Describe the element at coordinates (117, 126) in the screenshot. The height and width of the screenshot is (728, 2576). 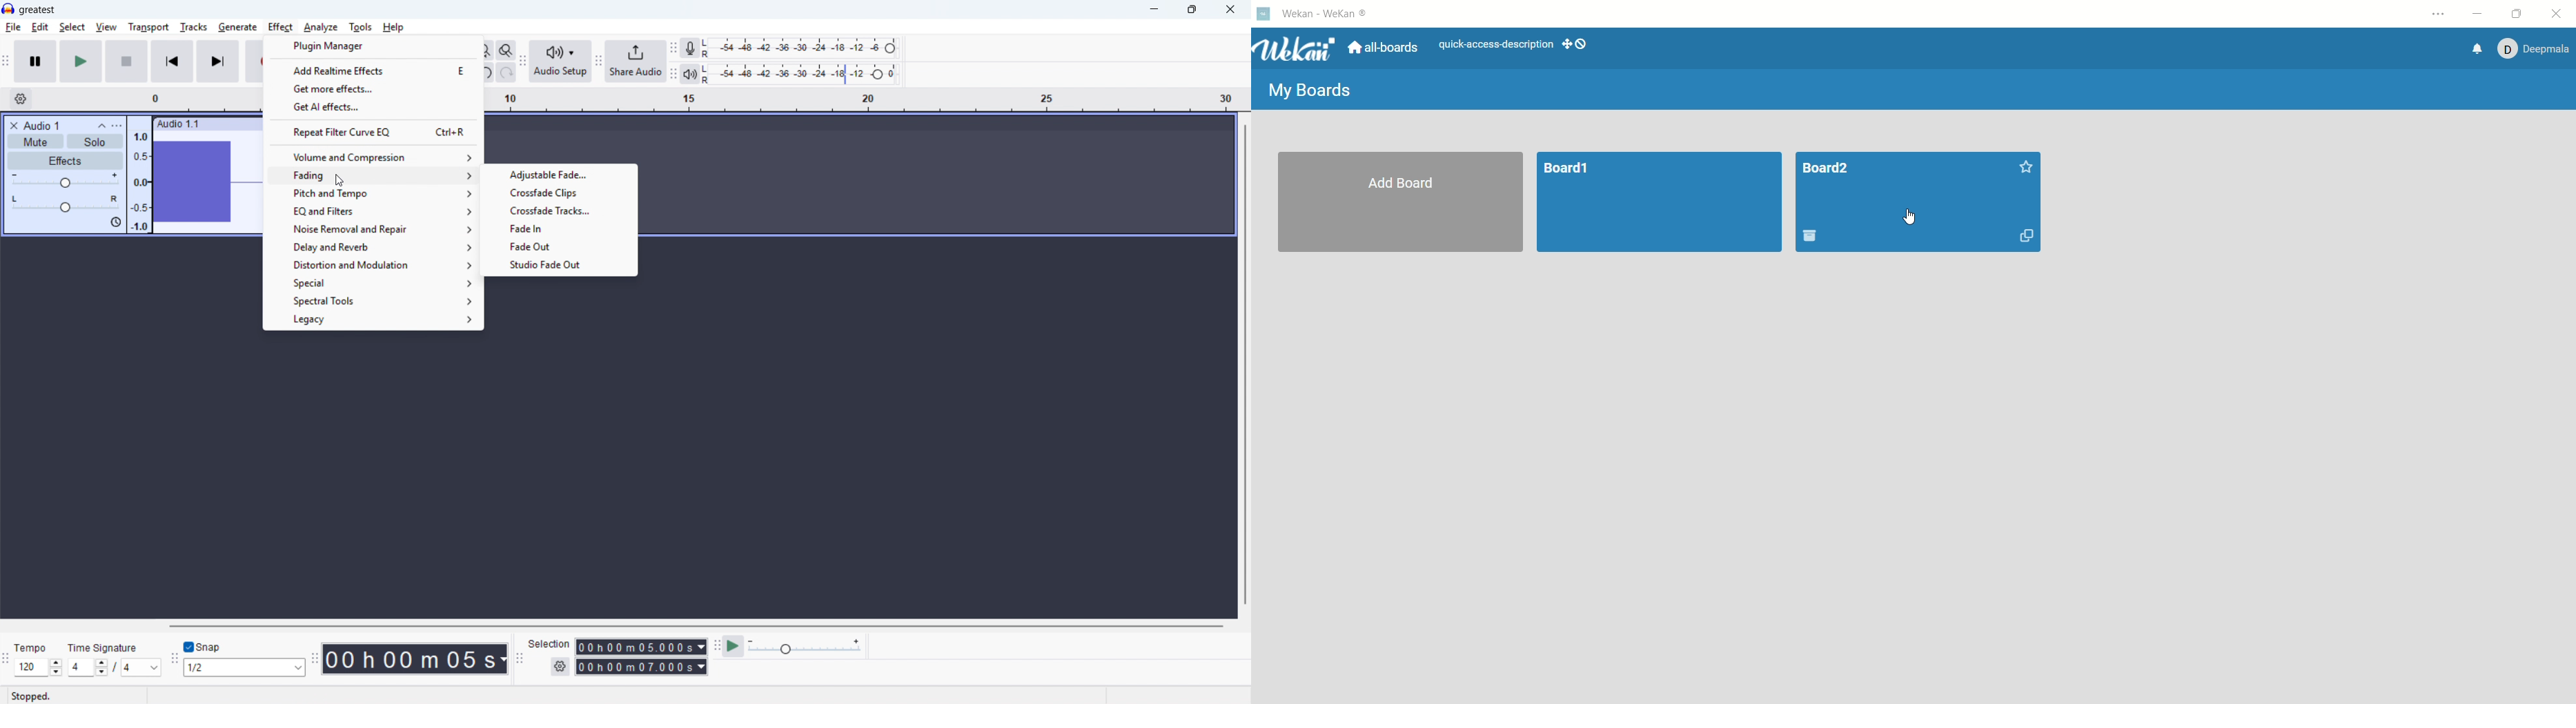
I see `Track control panel menu ` at that location.